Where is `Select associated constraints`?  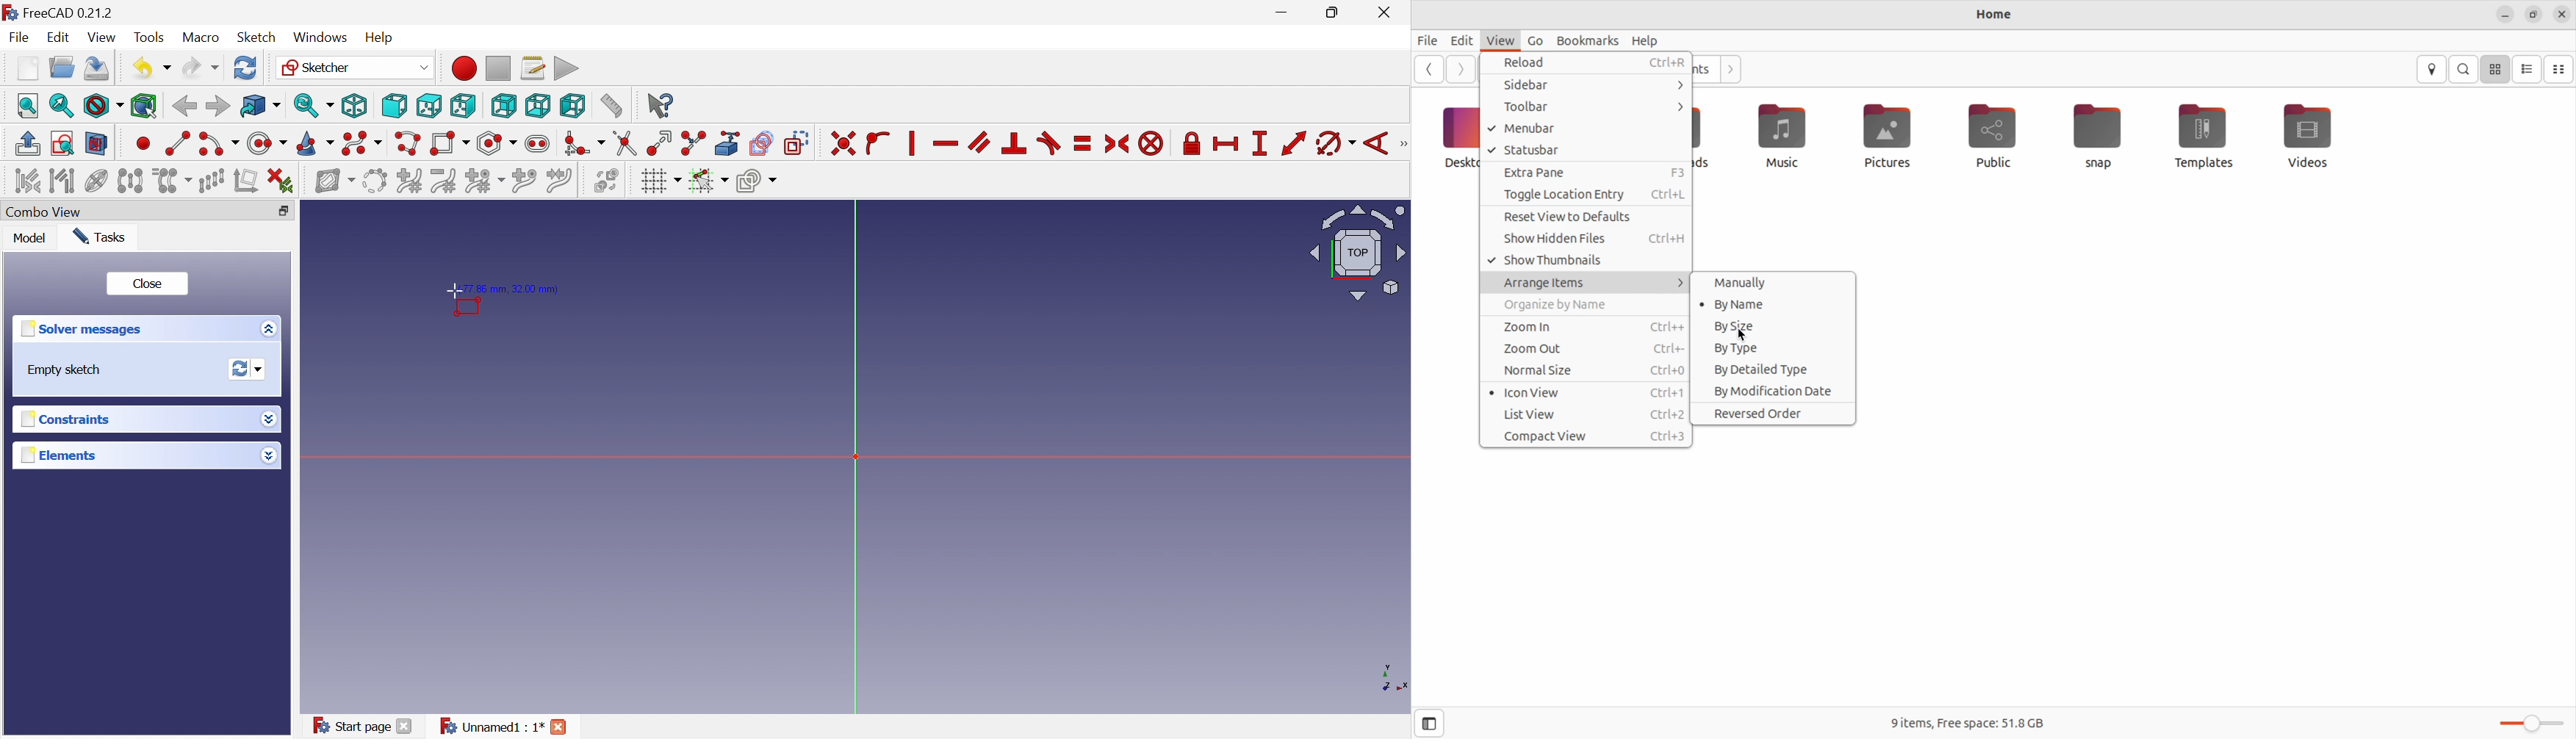
Select associated constraints is located at coordinates (26, 181).